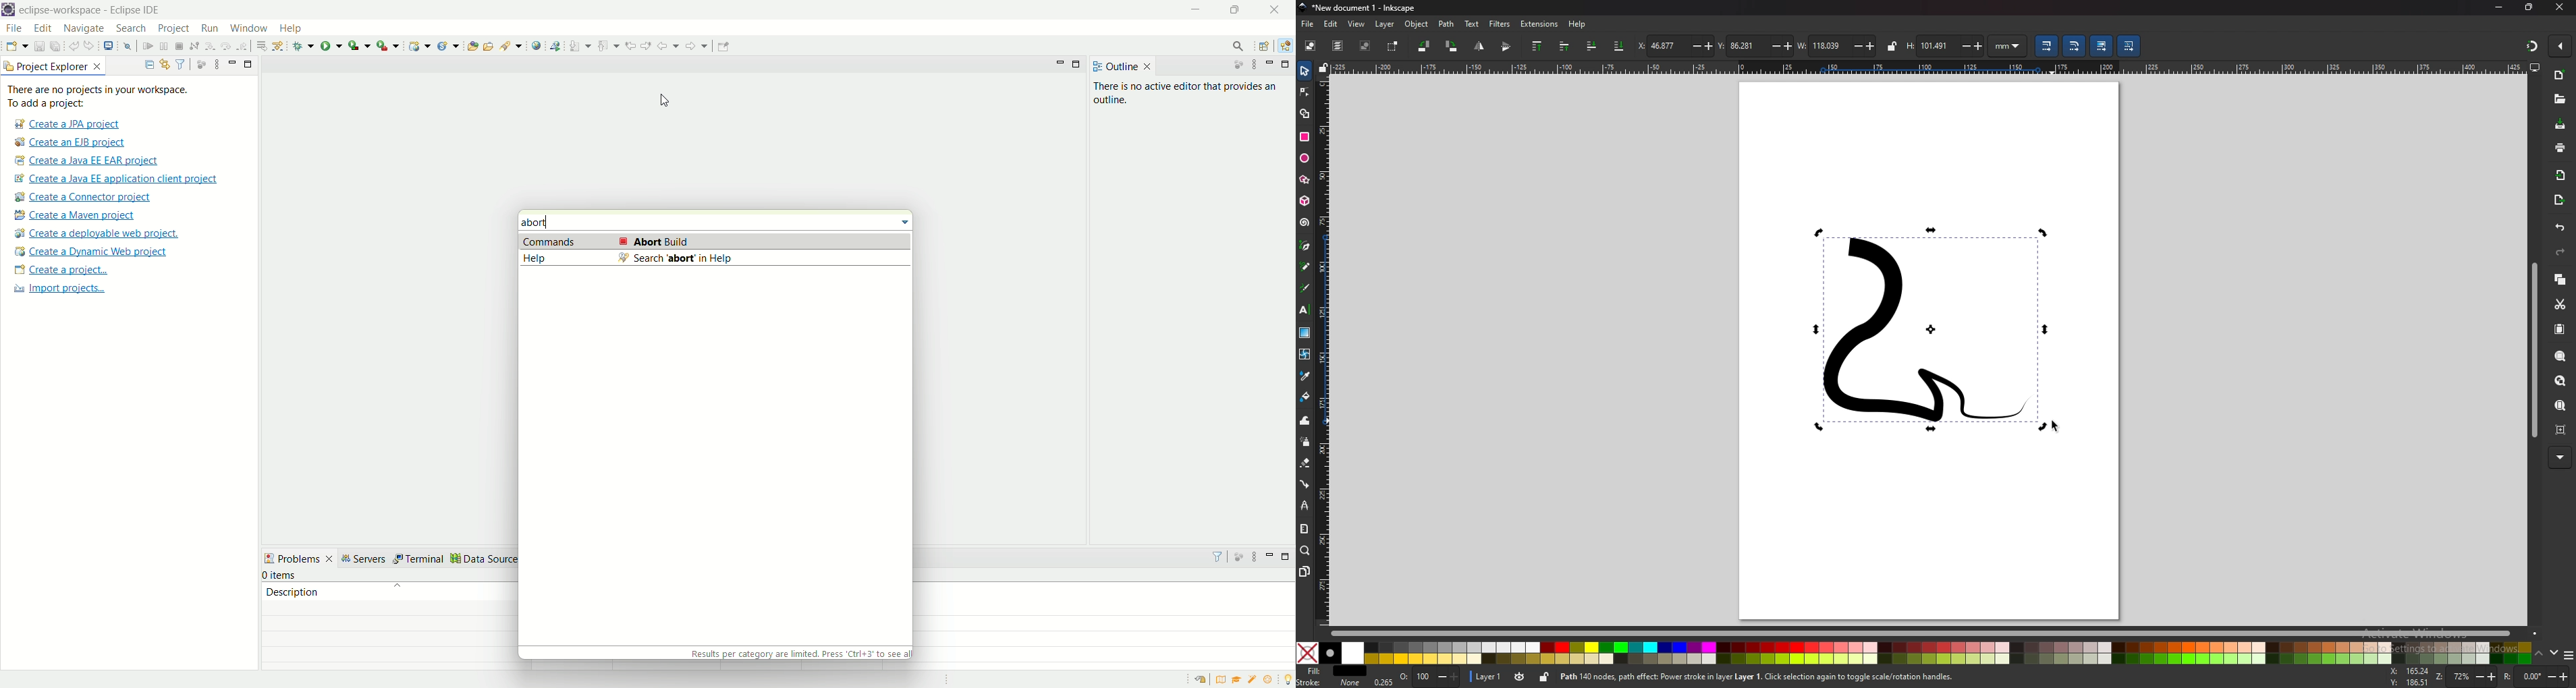  What do you see at coordinates (1305, 484) in the screenshot?
I see `connector` at bounding box center [1305, 484].